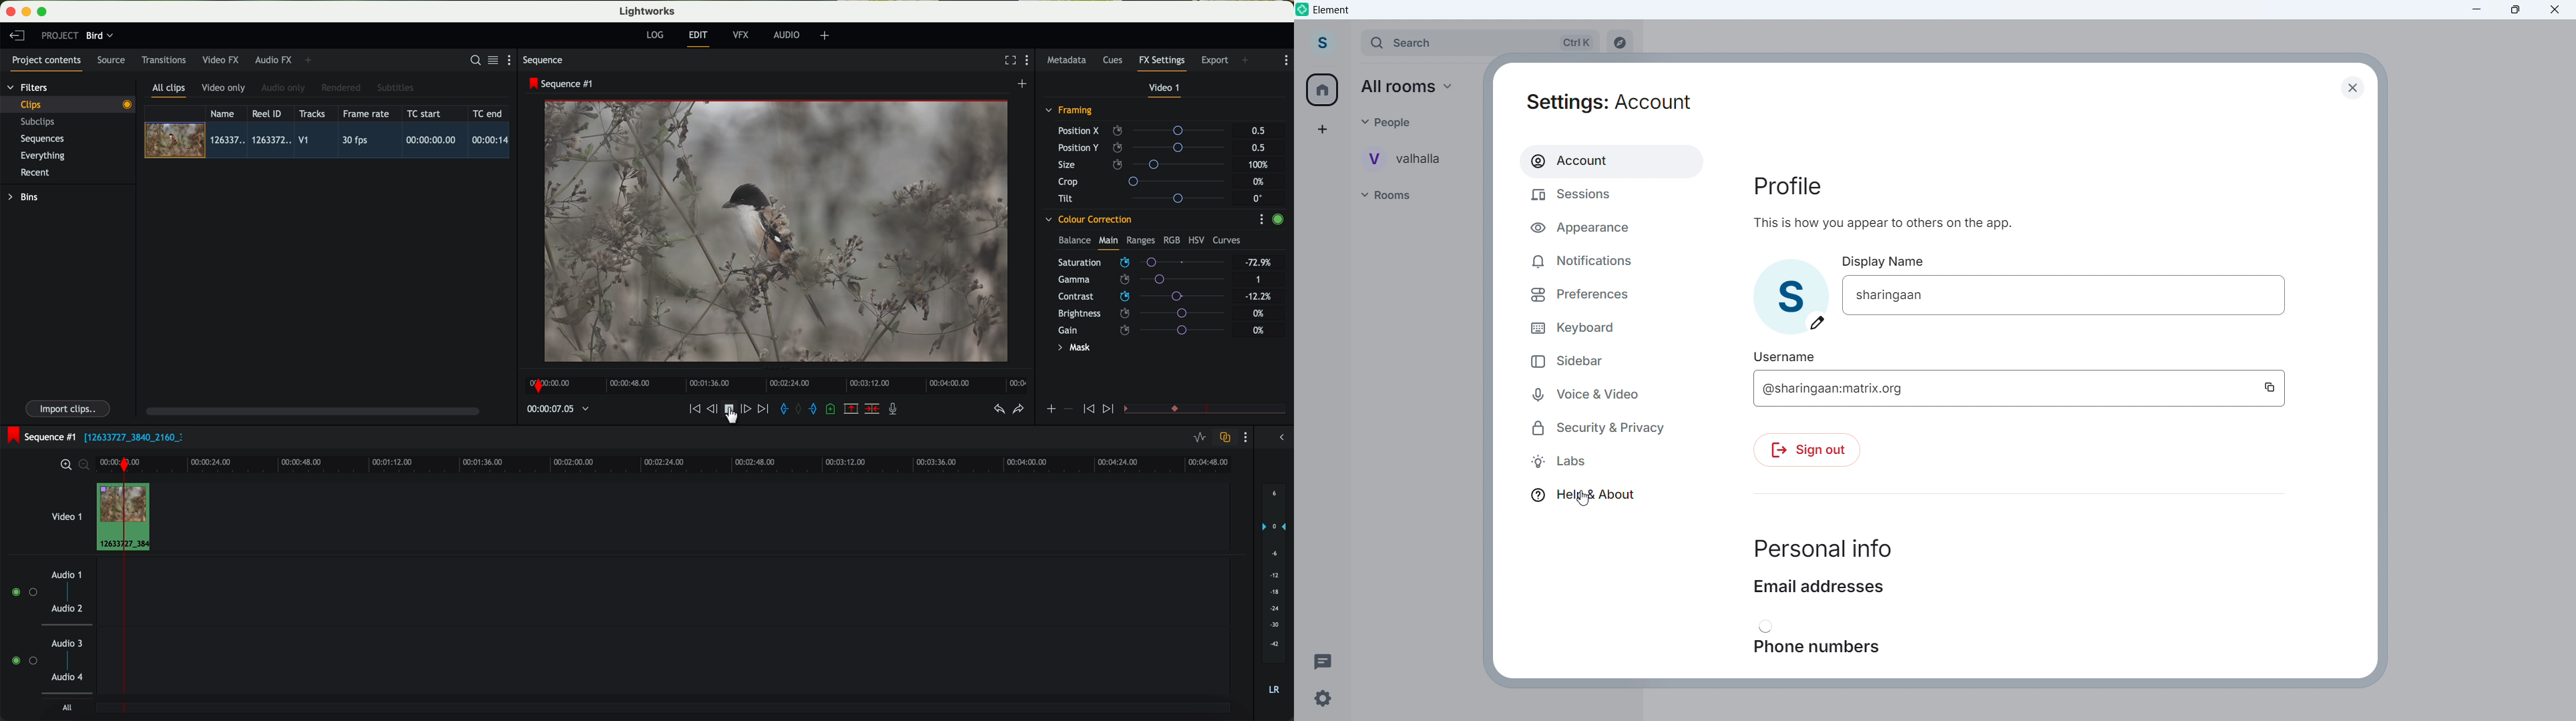 This screenshot has height=728, width=2576. I want to click on audio output level (d/B), so click(1275, 592).